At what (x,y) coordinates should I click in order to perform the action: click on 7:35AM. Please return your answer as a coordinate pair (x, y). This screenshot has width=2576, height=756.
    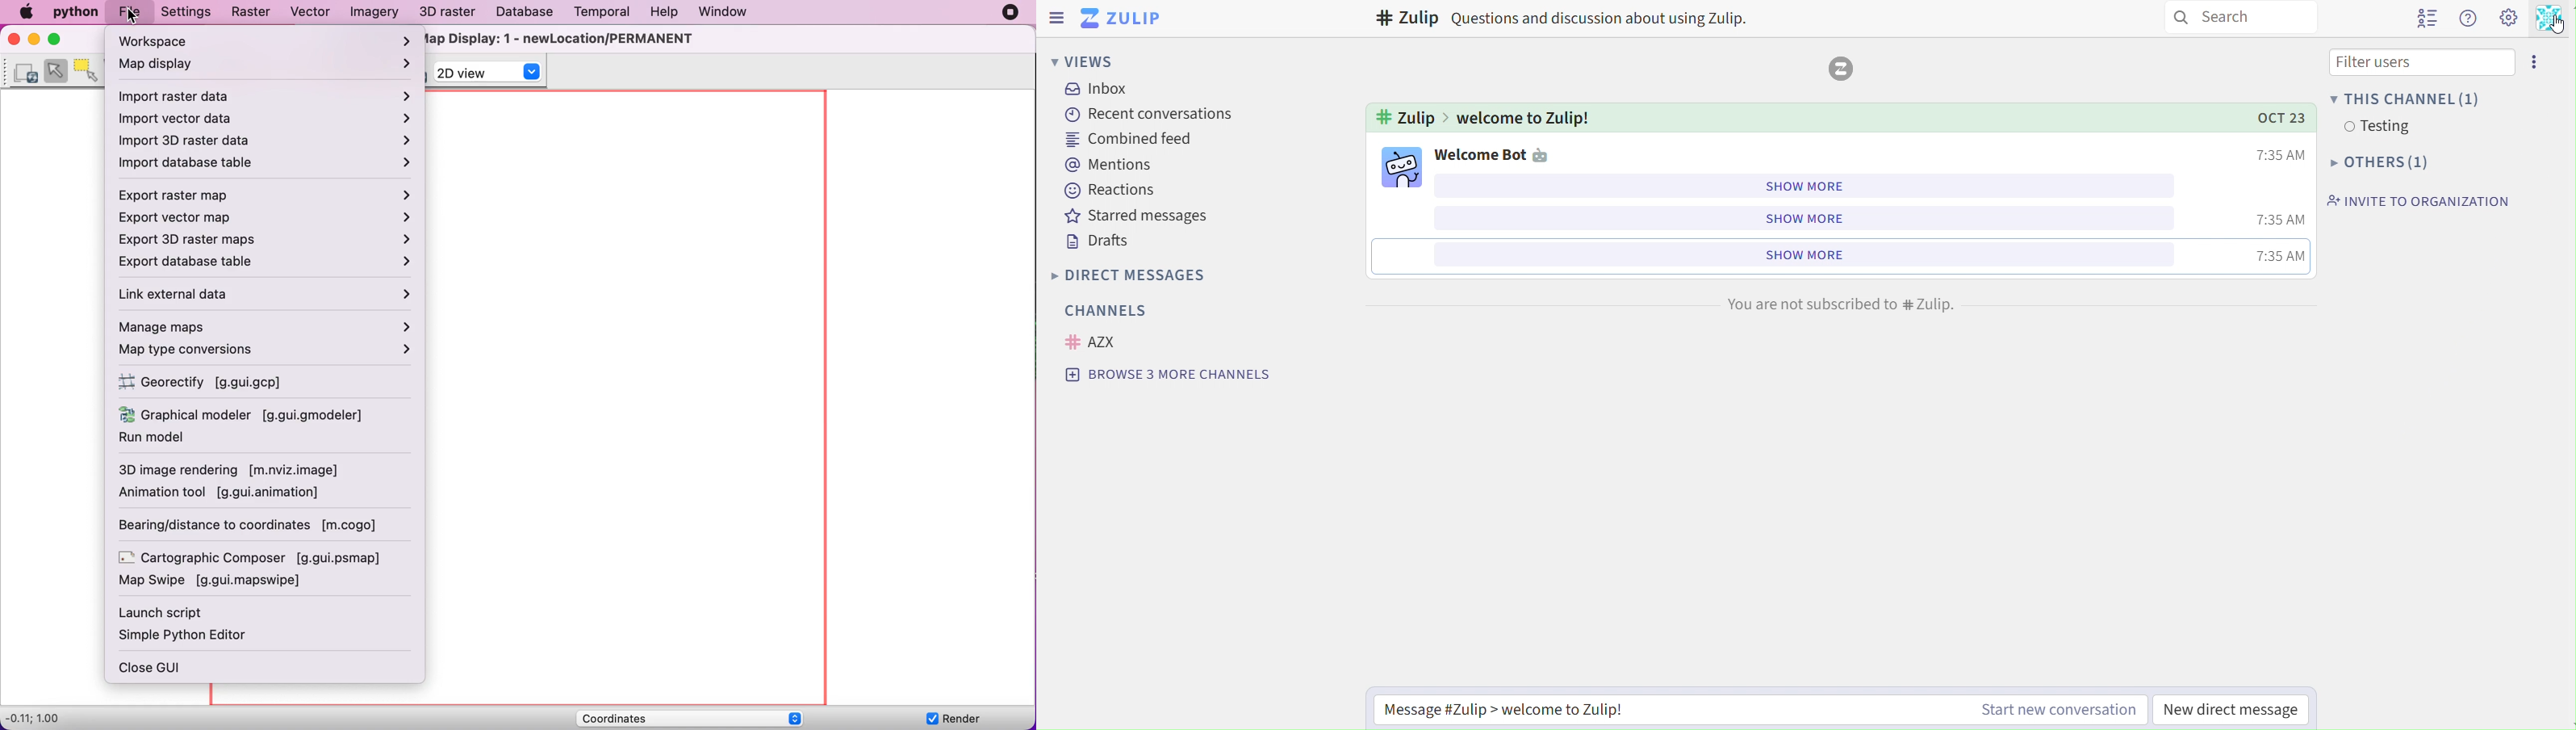
    Looking at the image, I should click on (2277, 155).